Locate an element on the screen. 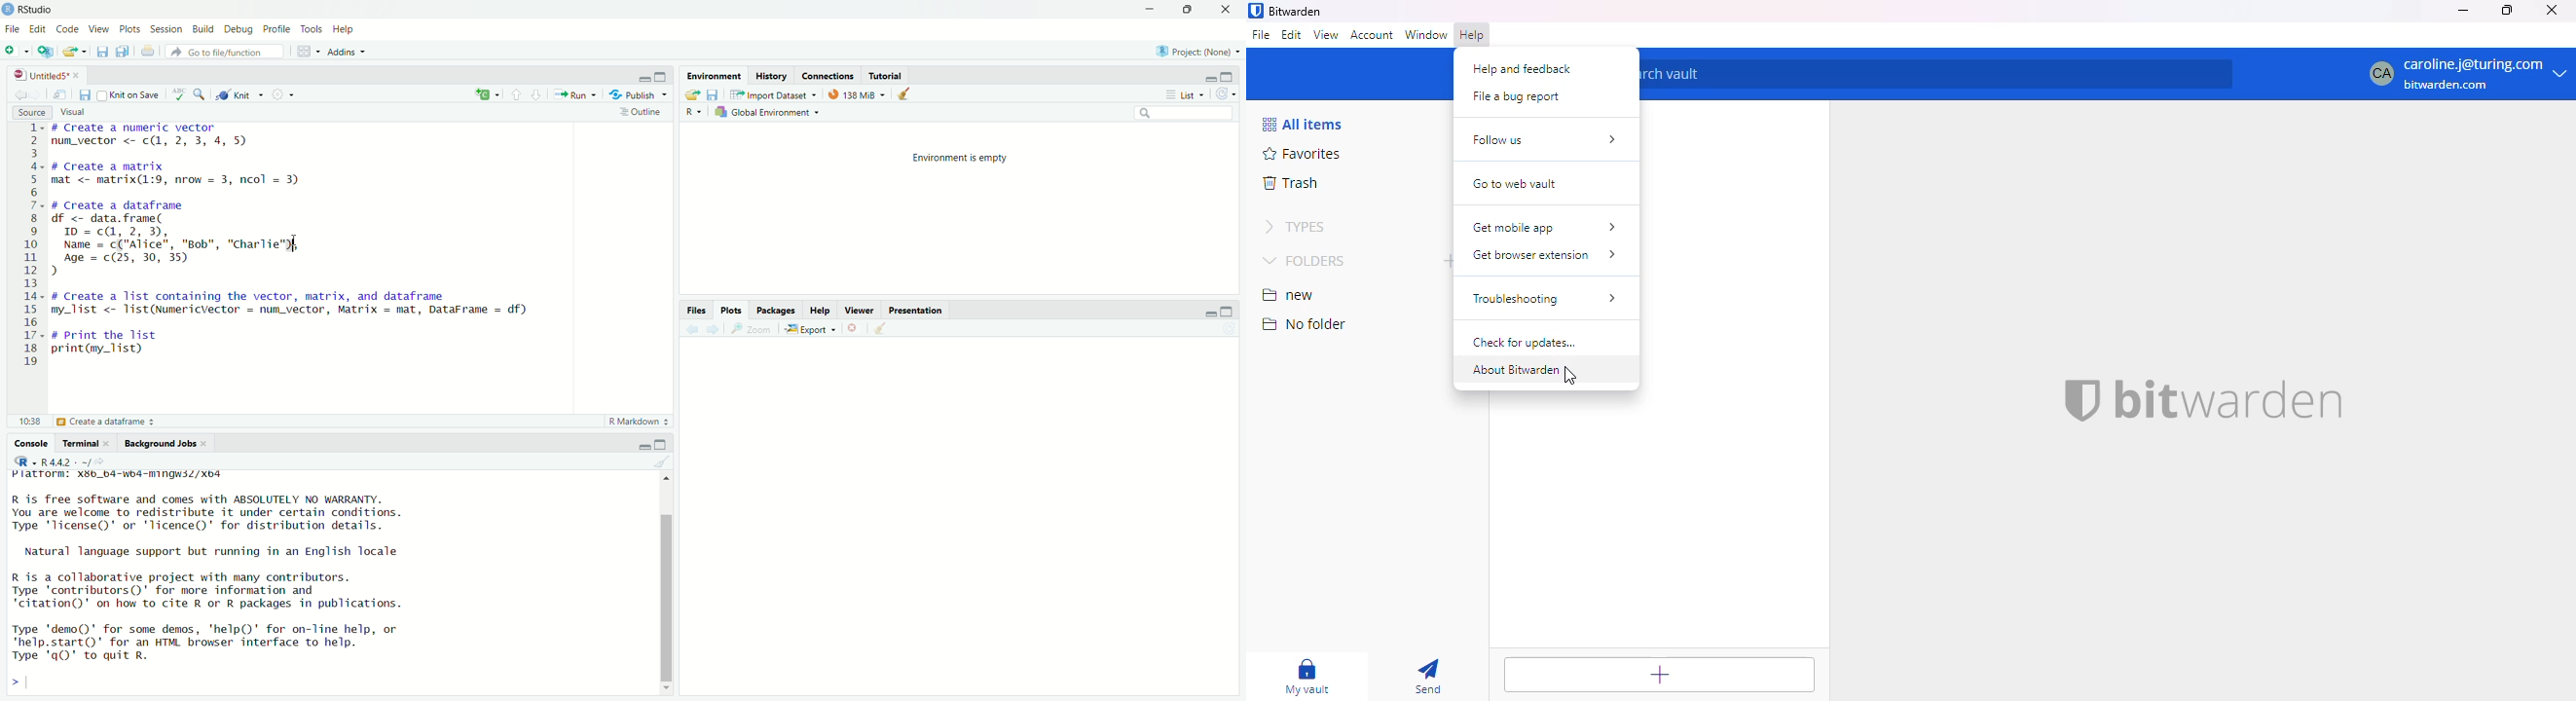  Knit on Save is located at coordinates (127, 94).